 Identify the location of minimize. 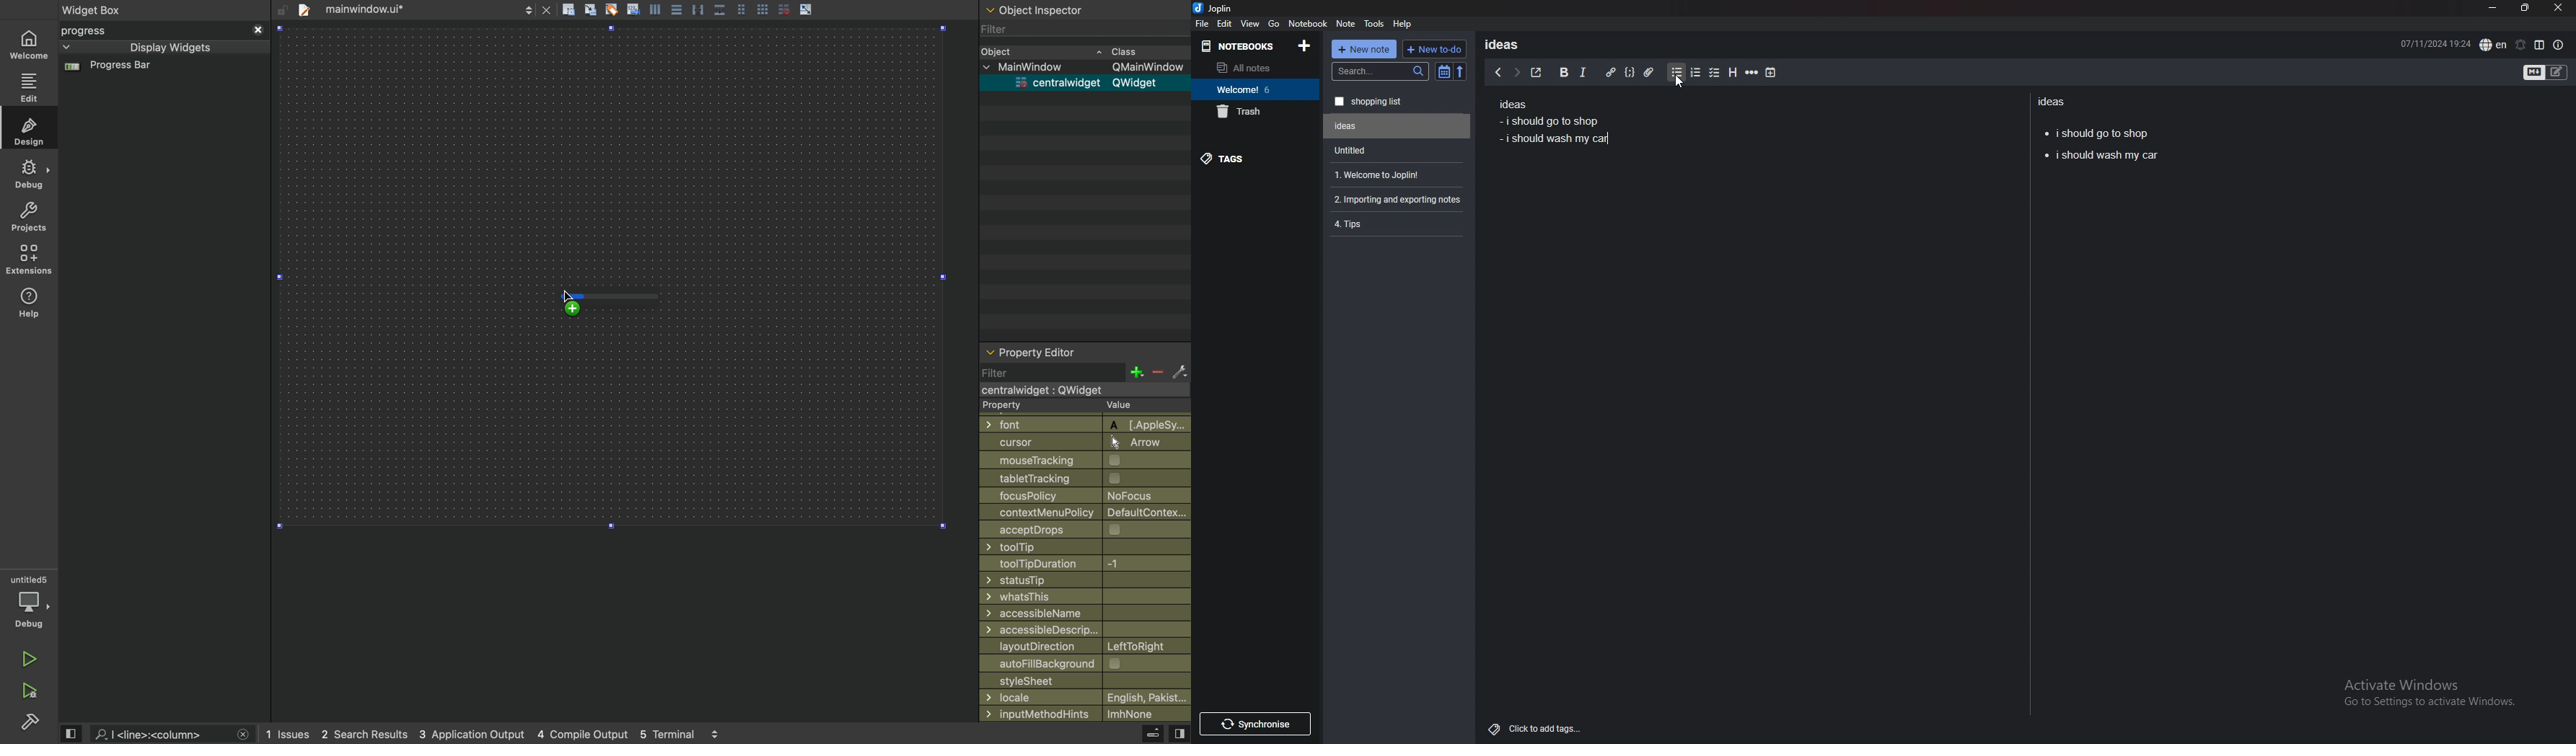
(2492, 8).